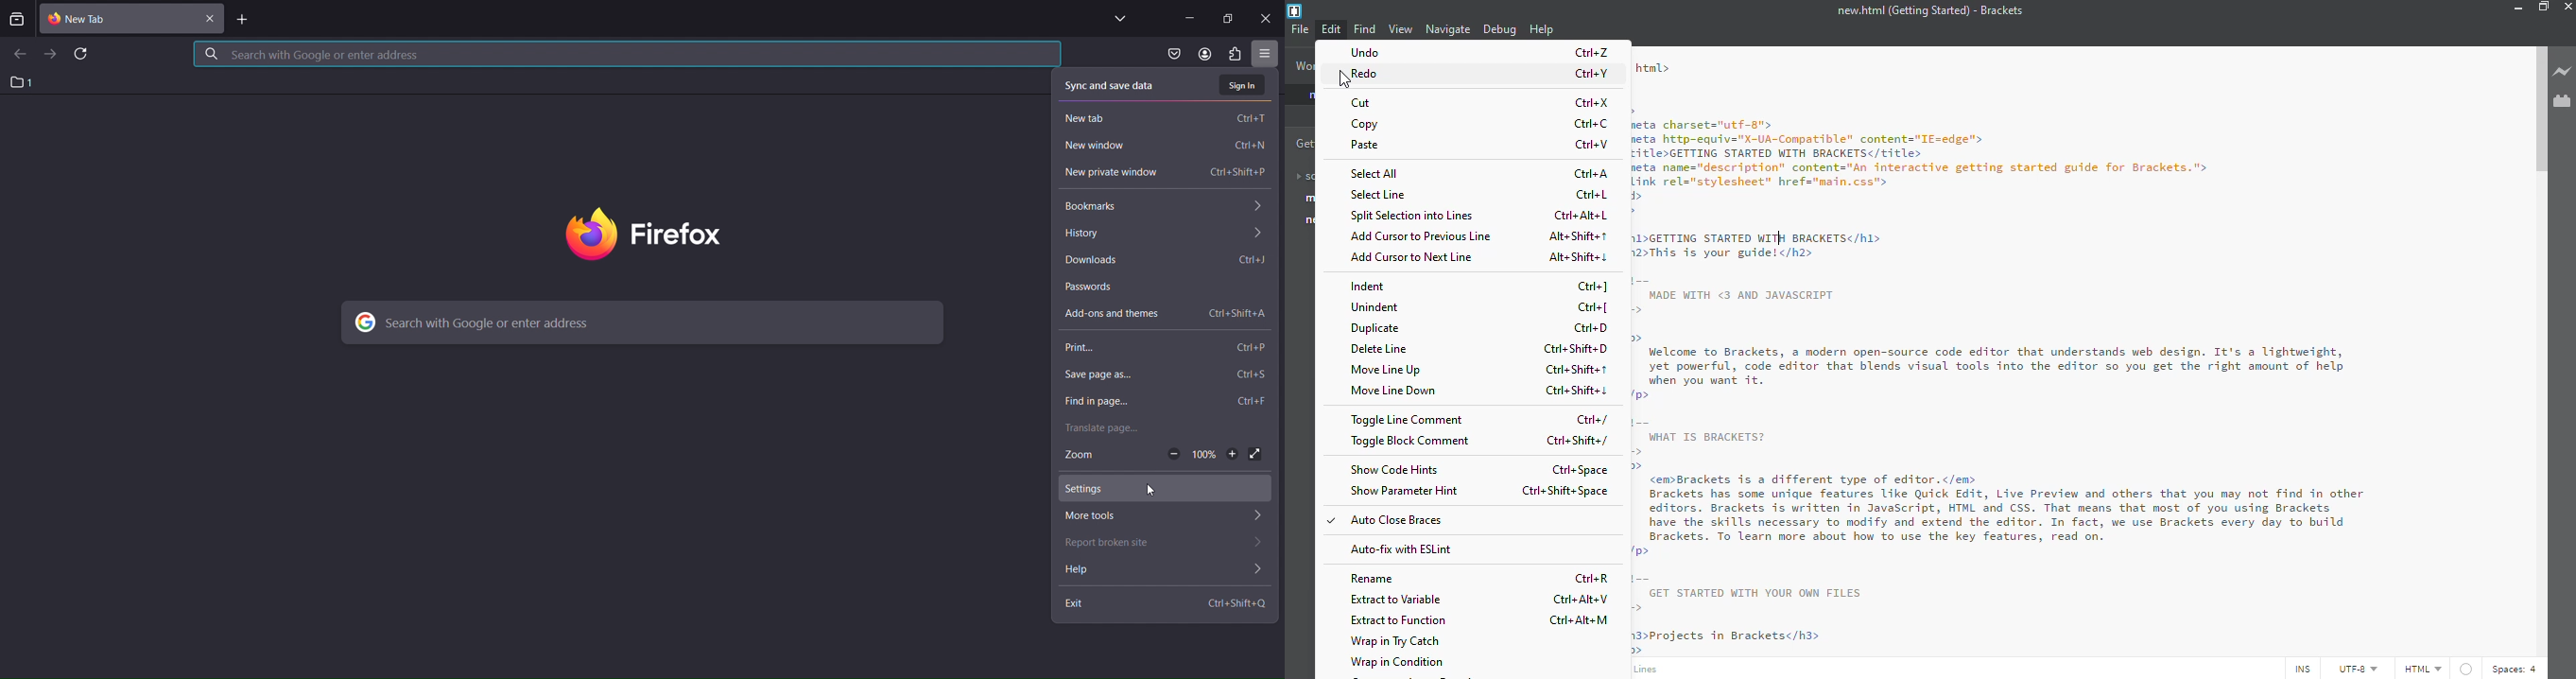 The width and height of the screenshot is (2576, 700). What do you see at coordinates (1370, 124) in the screenshot?
I see `copy` at bounding box center [1370, 124].